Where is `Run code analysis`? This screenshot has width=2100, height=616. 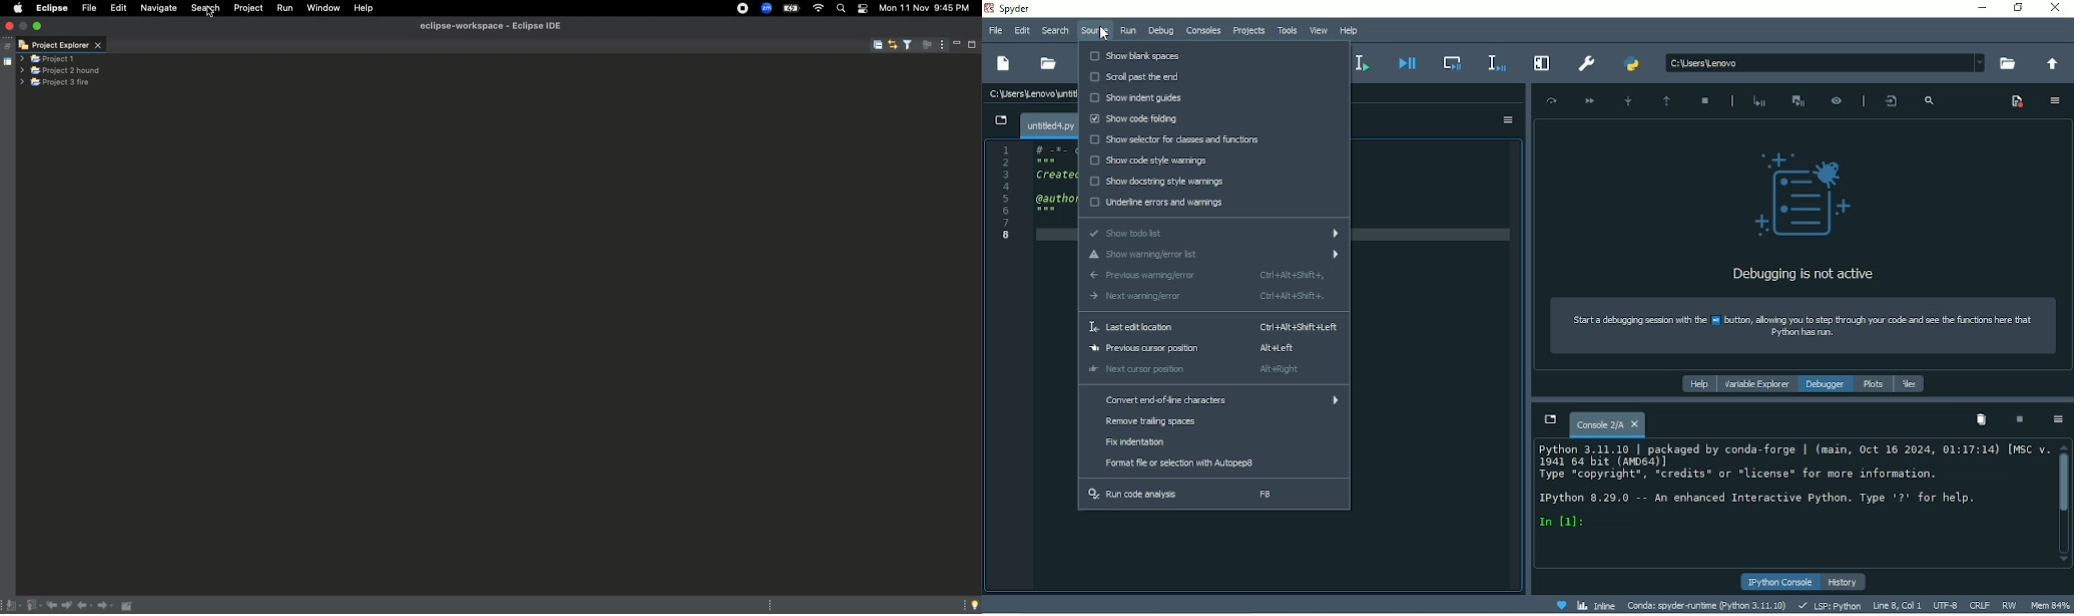
Run code analysis is located at coordinates (1214, 493).